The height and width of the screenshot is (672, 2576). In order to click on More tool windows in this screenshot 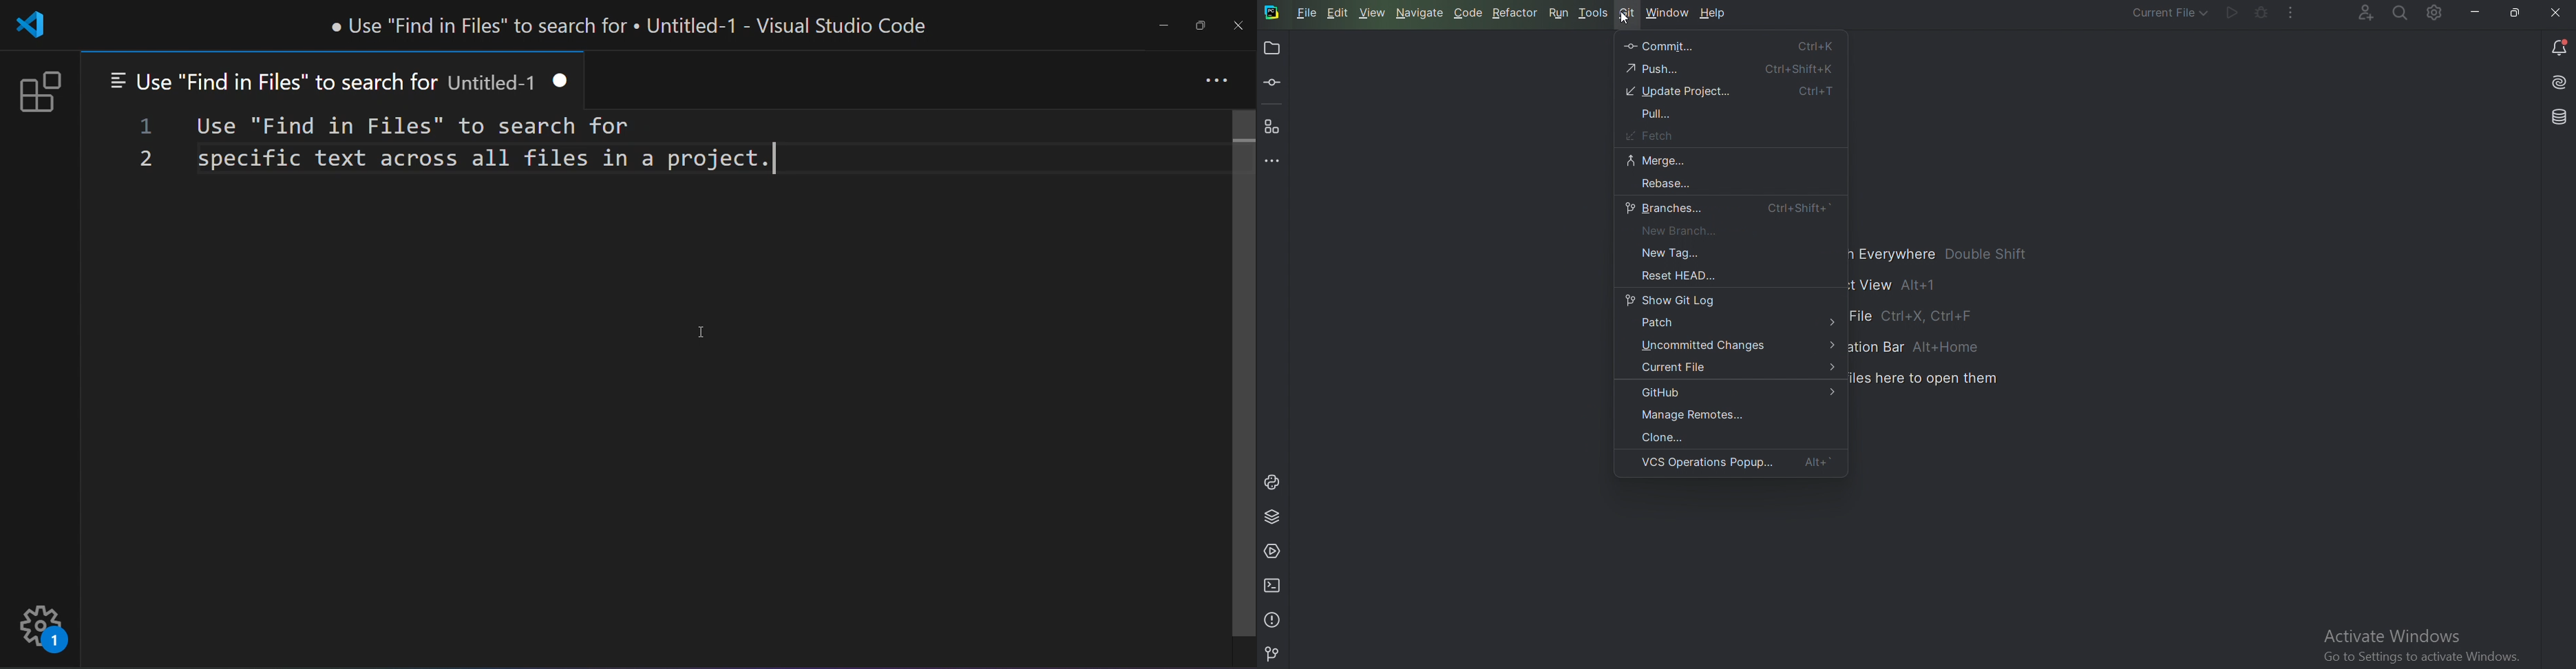, I will do `click(1272, 162)`.